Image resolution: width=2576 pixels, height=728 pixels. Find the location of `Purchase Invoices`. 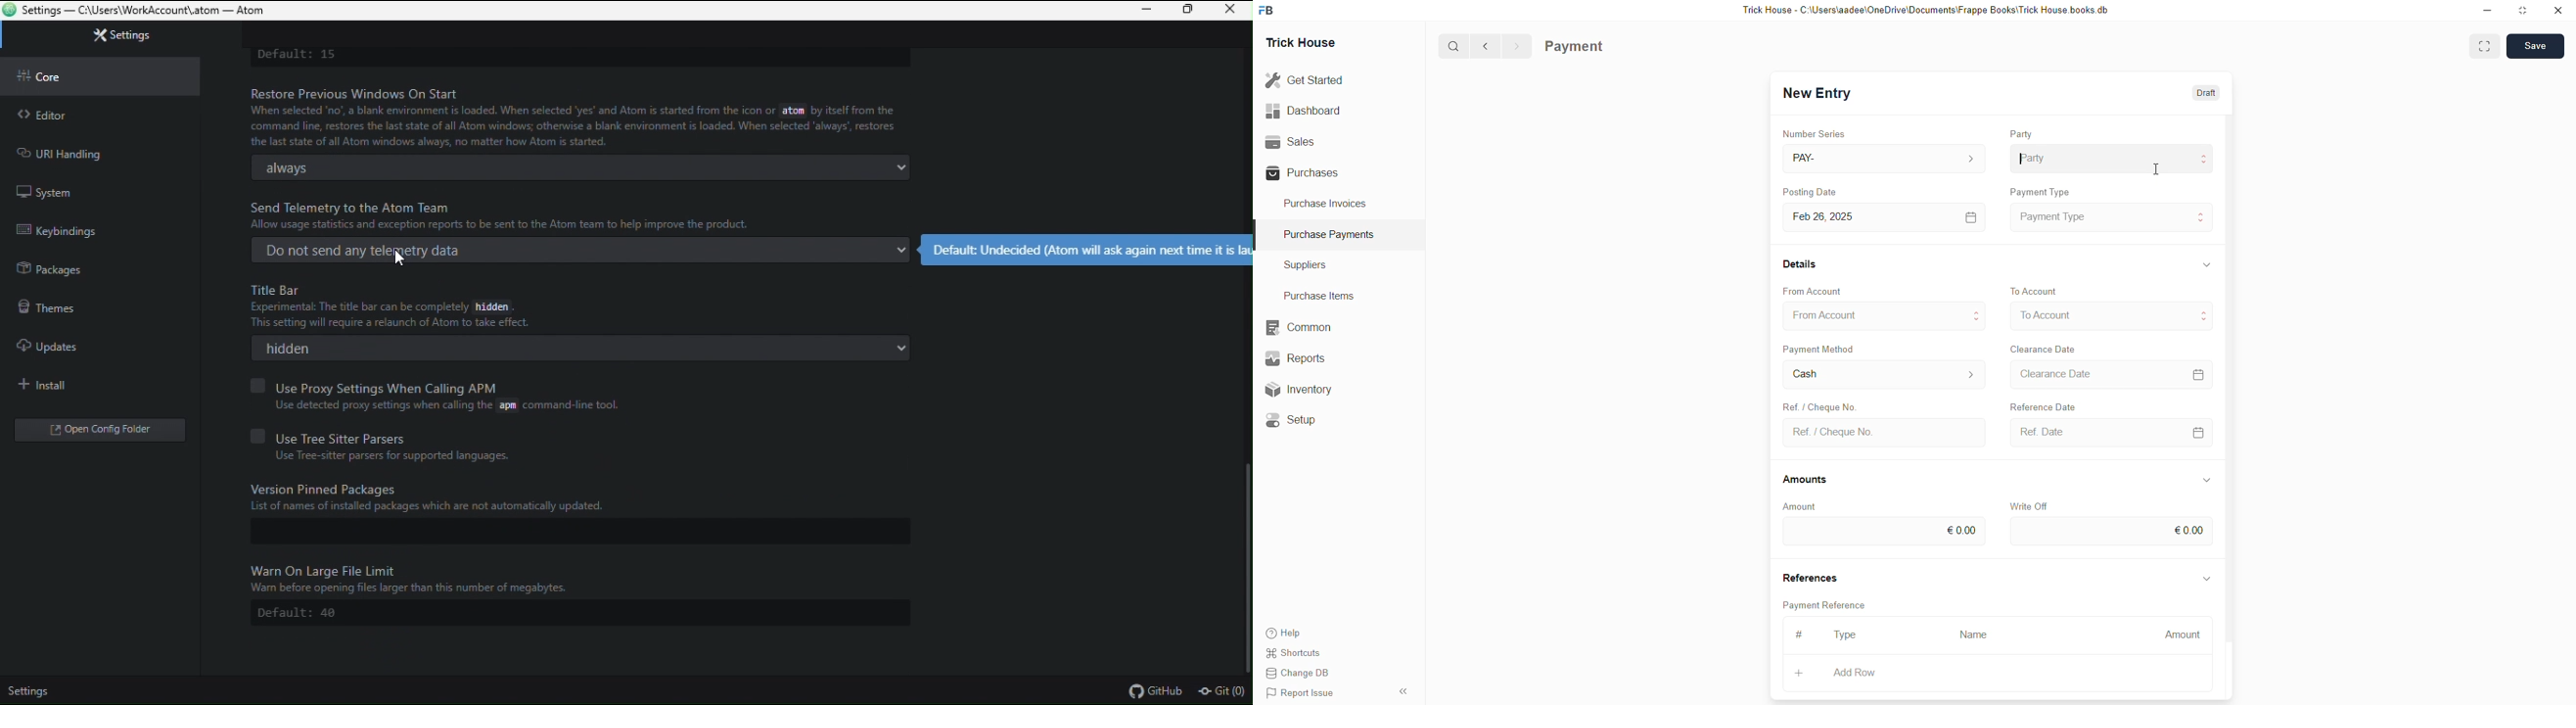

Purchase Invoices is located at coordinates (1324, 206).